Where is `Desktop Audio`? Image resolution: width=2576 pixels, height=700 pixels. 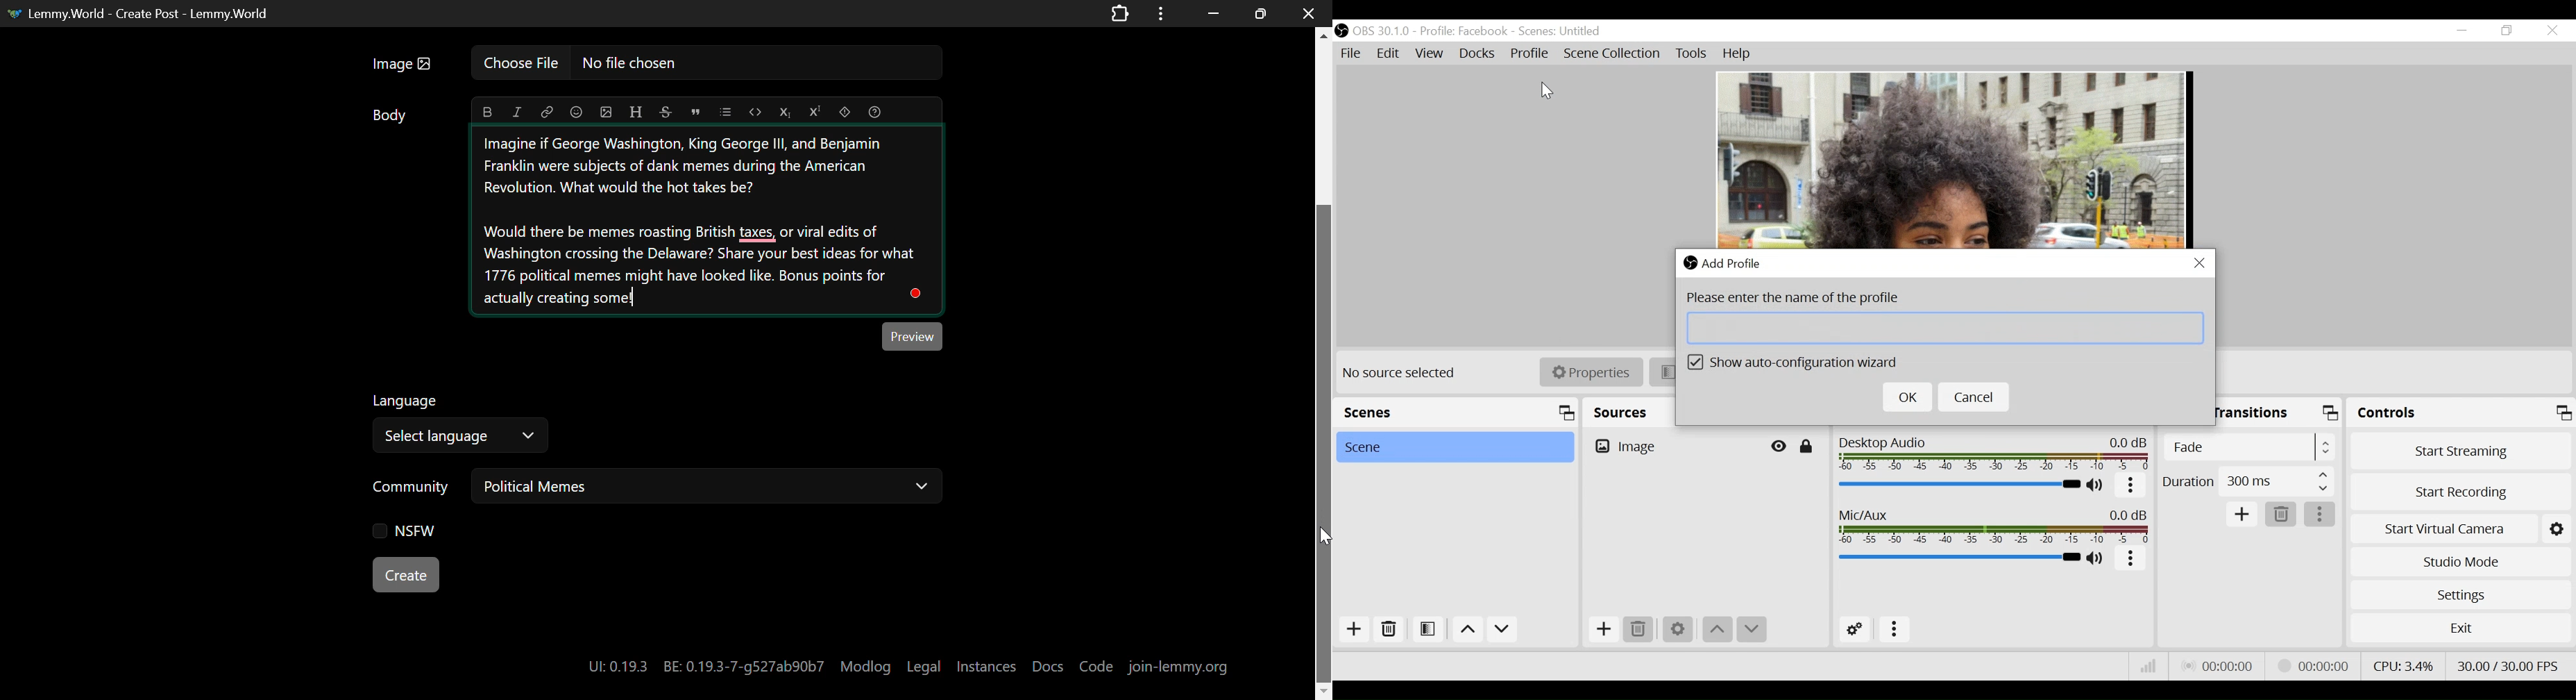 Desktop Audio is located at coordinates (1995, 455).